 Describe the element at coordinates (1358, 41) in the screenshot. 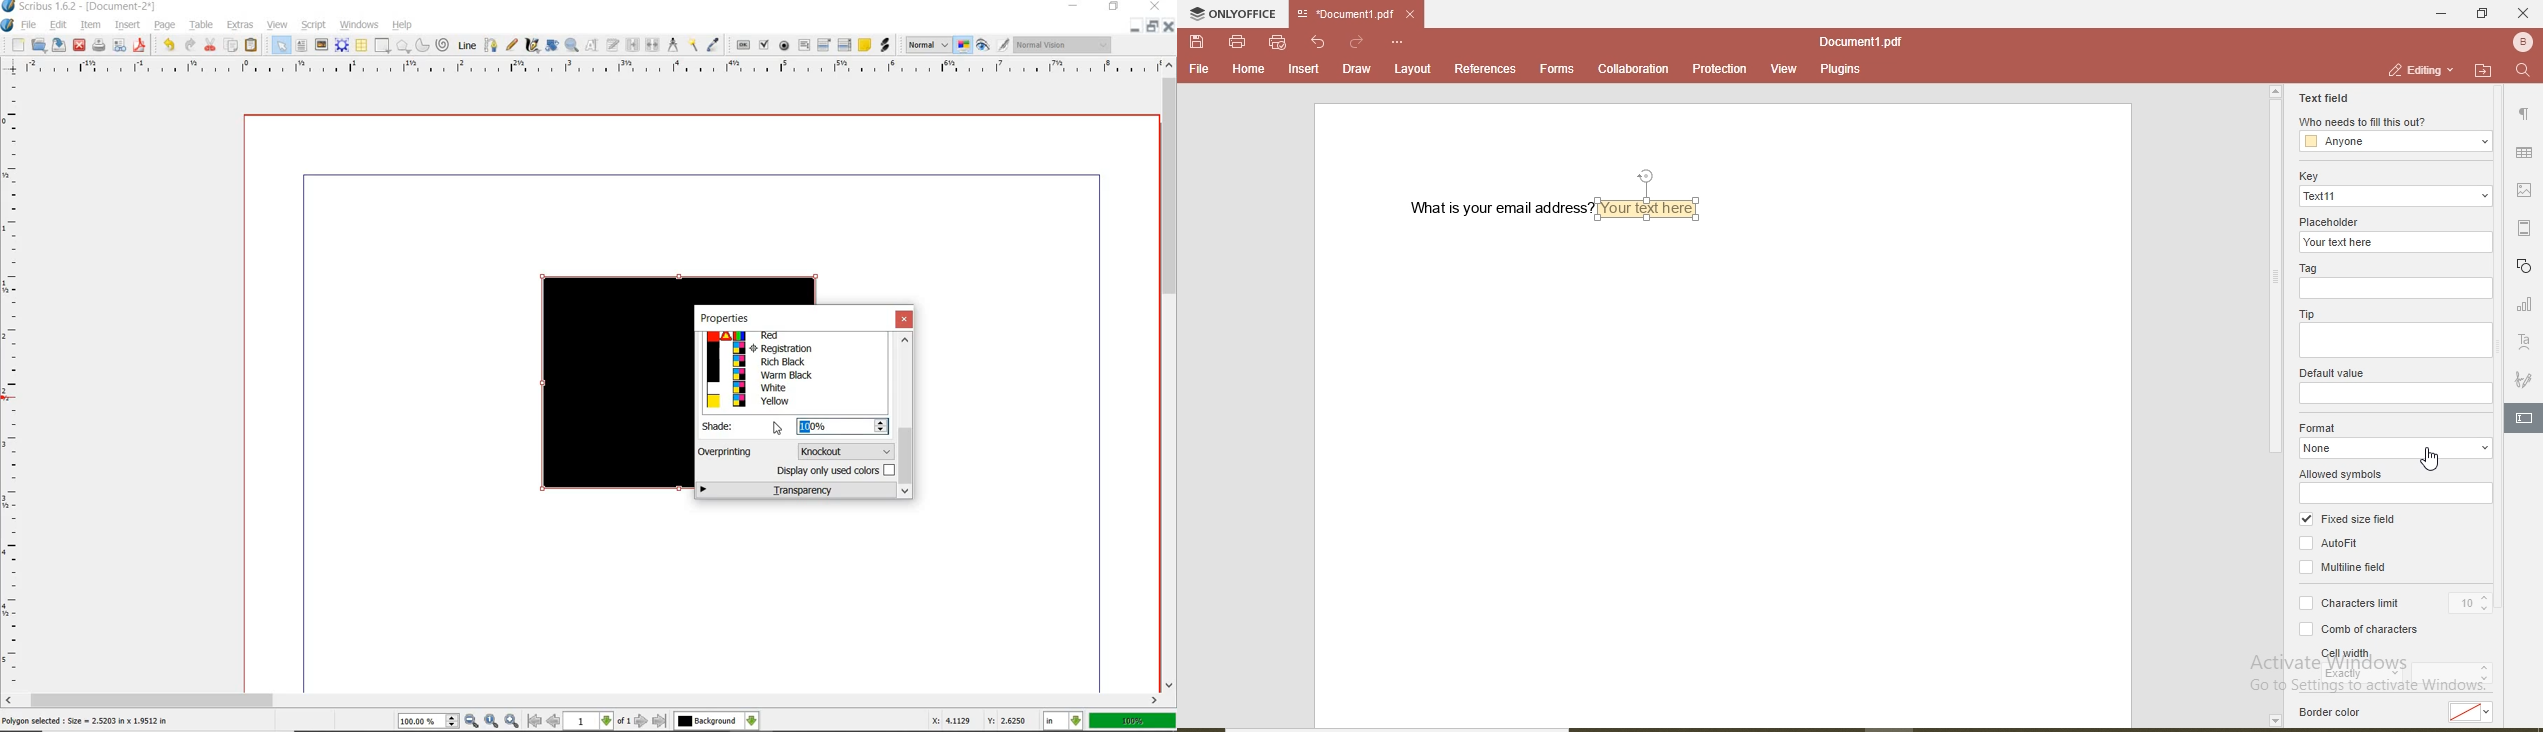

I see `redo` at that location.